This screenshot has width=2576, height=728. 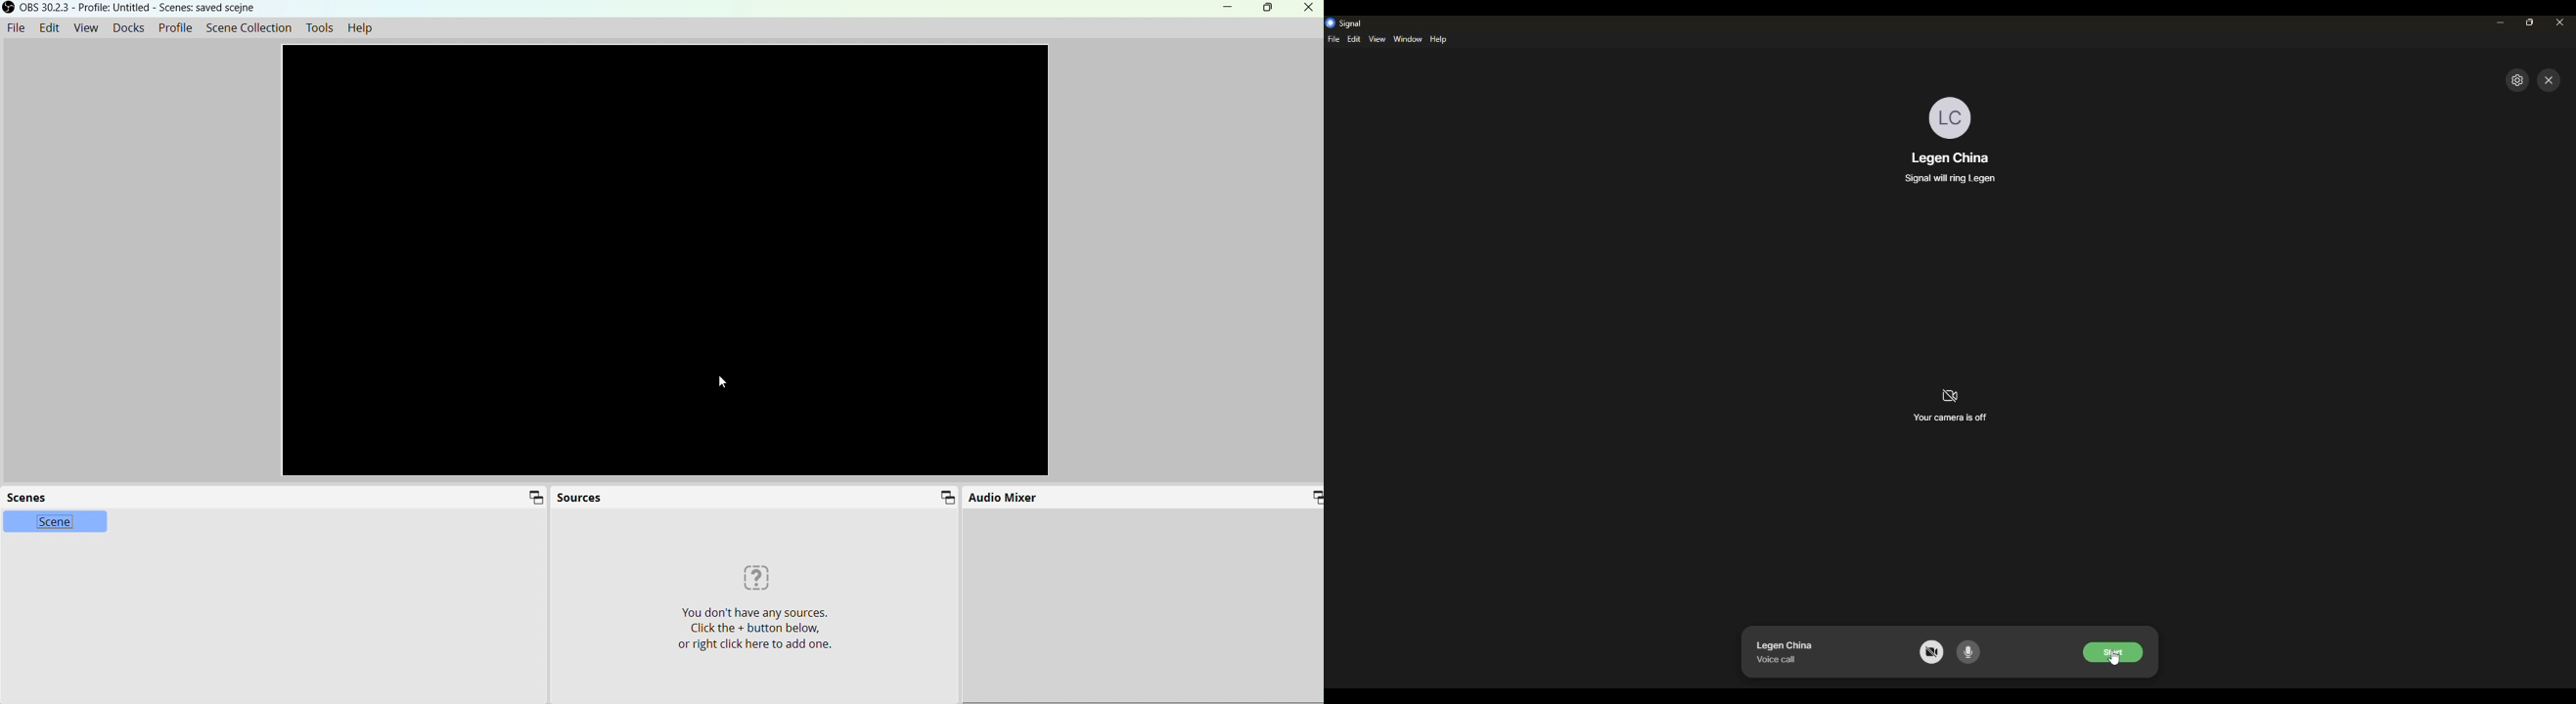 I want to click on gp OBS 30.2.3 - Profile: Untitled - Scenes: saved scejne, so click(x=135, y=8).